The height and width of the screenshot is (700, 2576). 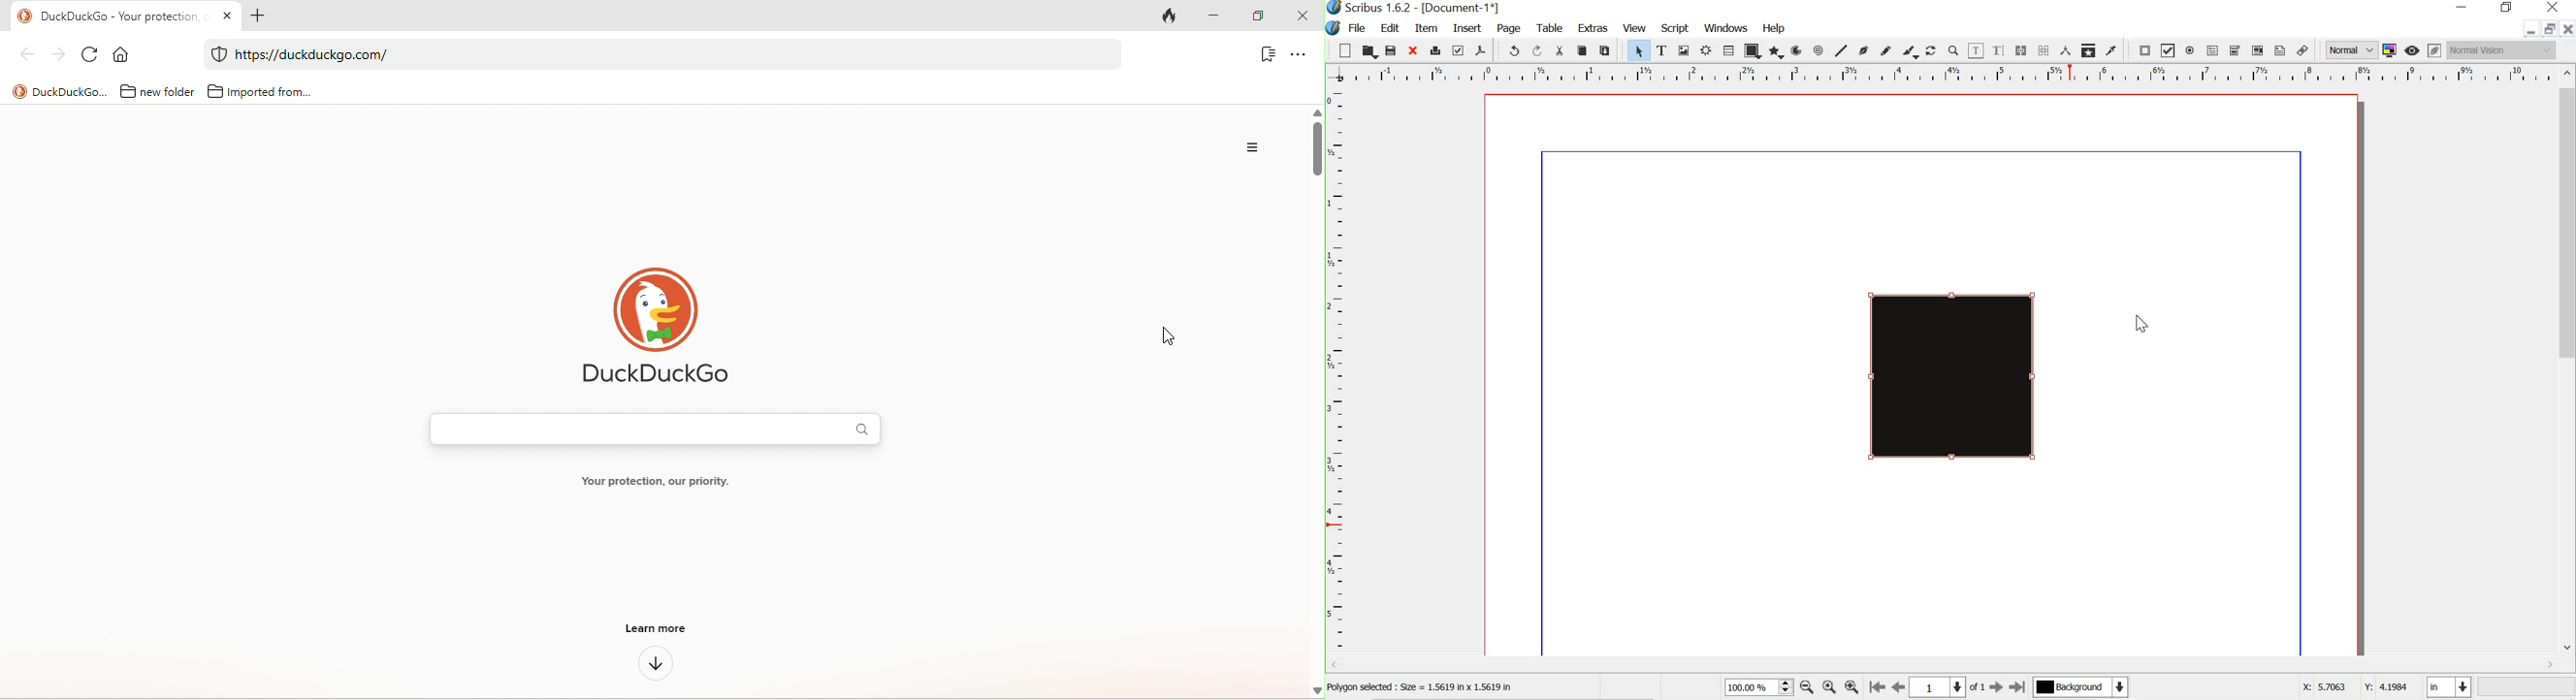 What do you see at coordinates (1931, 50) in the screenshot?
I see `rotate item` at bounding box center [1931, 50].